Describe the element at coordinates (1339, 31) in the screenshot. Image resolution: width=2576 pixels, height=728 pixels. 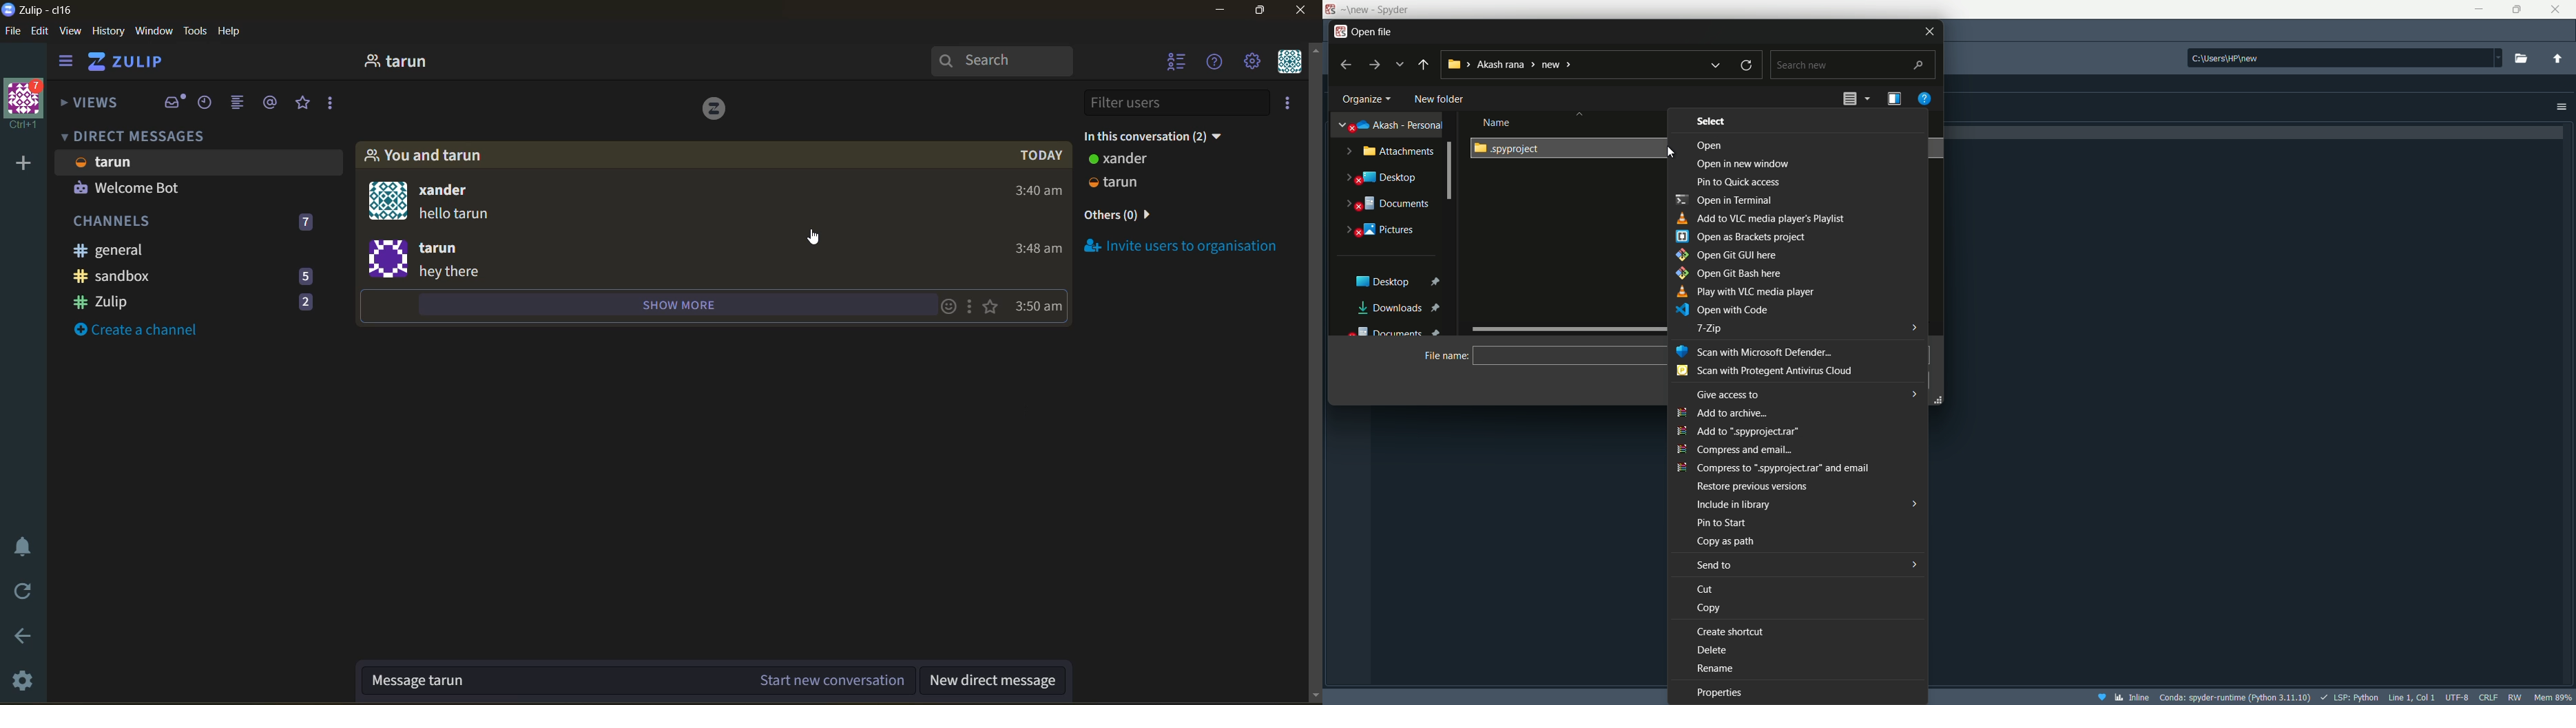
I see `app icon` at that location.